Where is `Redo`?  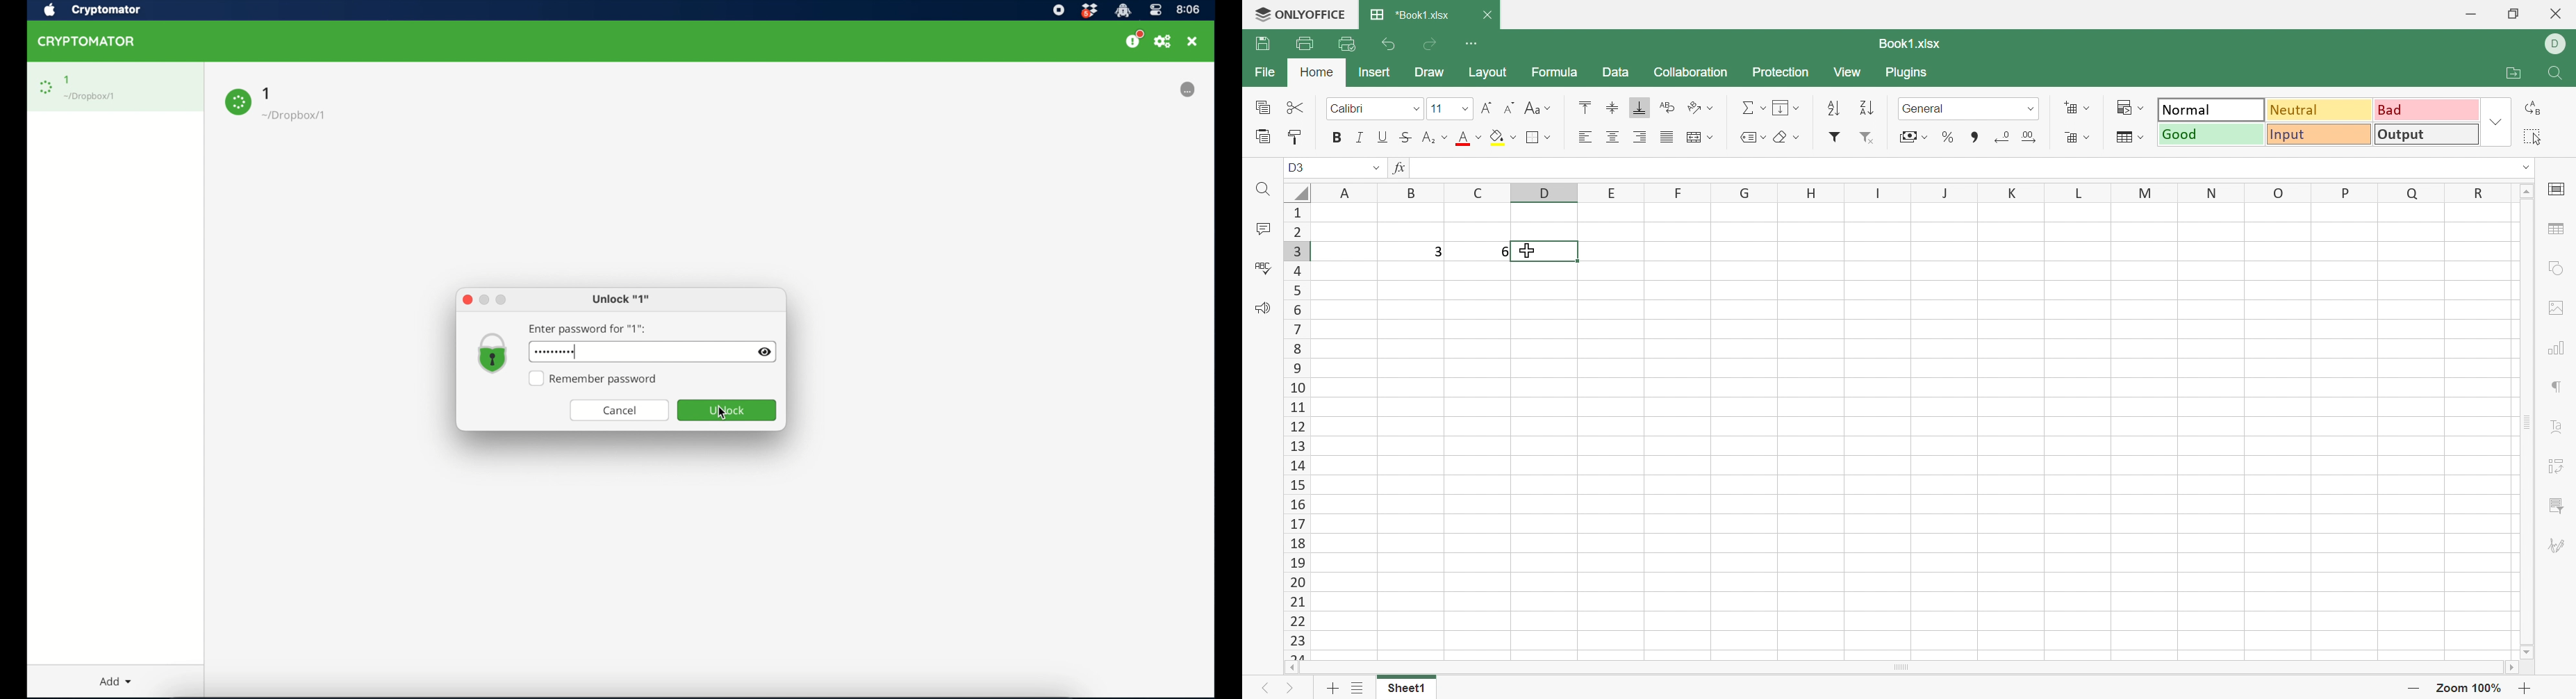
Redo is located at coordinates (1430, 44).